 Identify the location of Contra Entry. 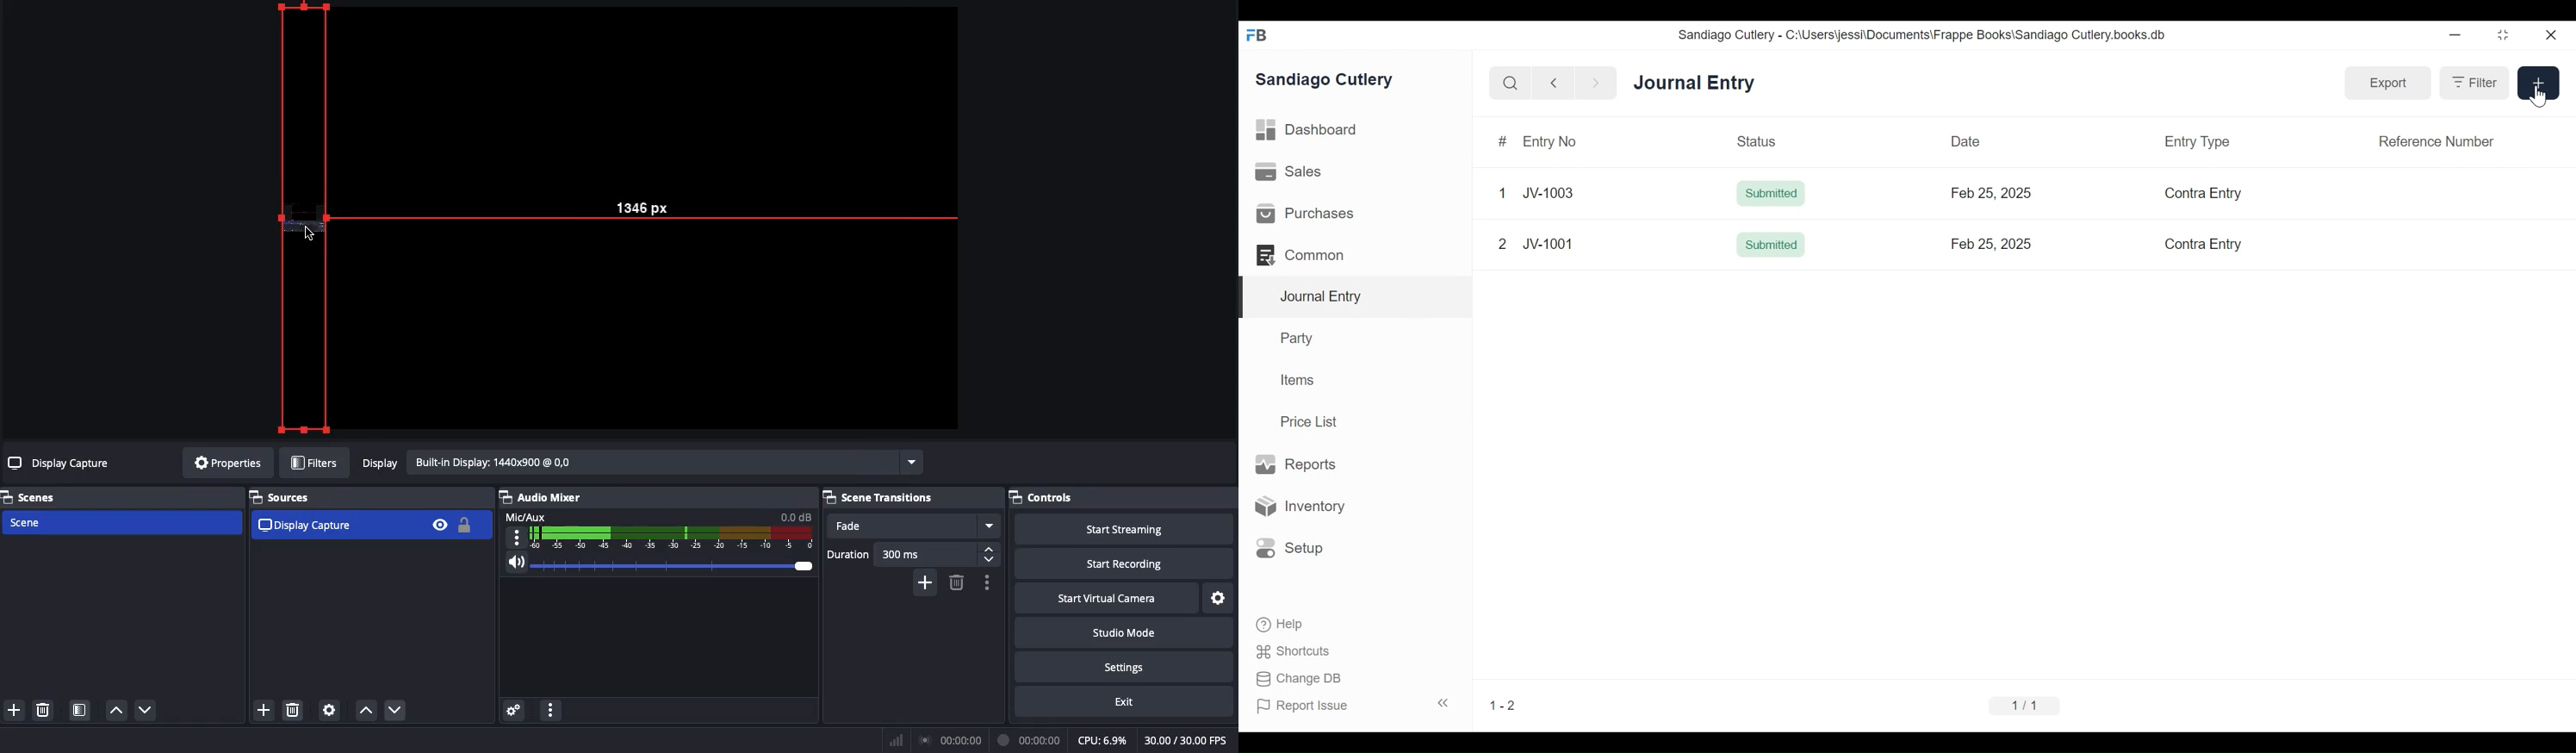
(2195, 245).